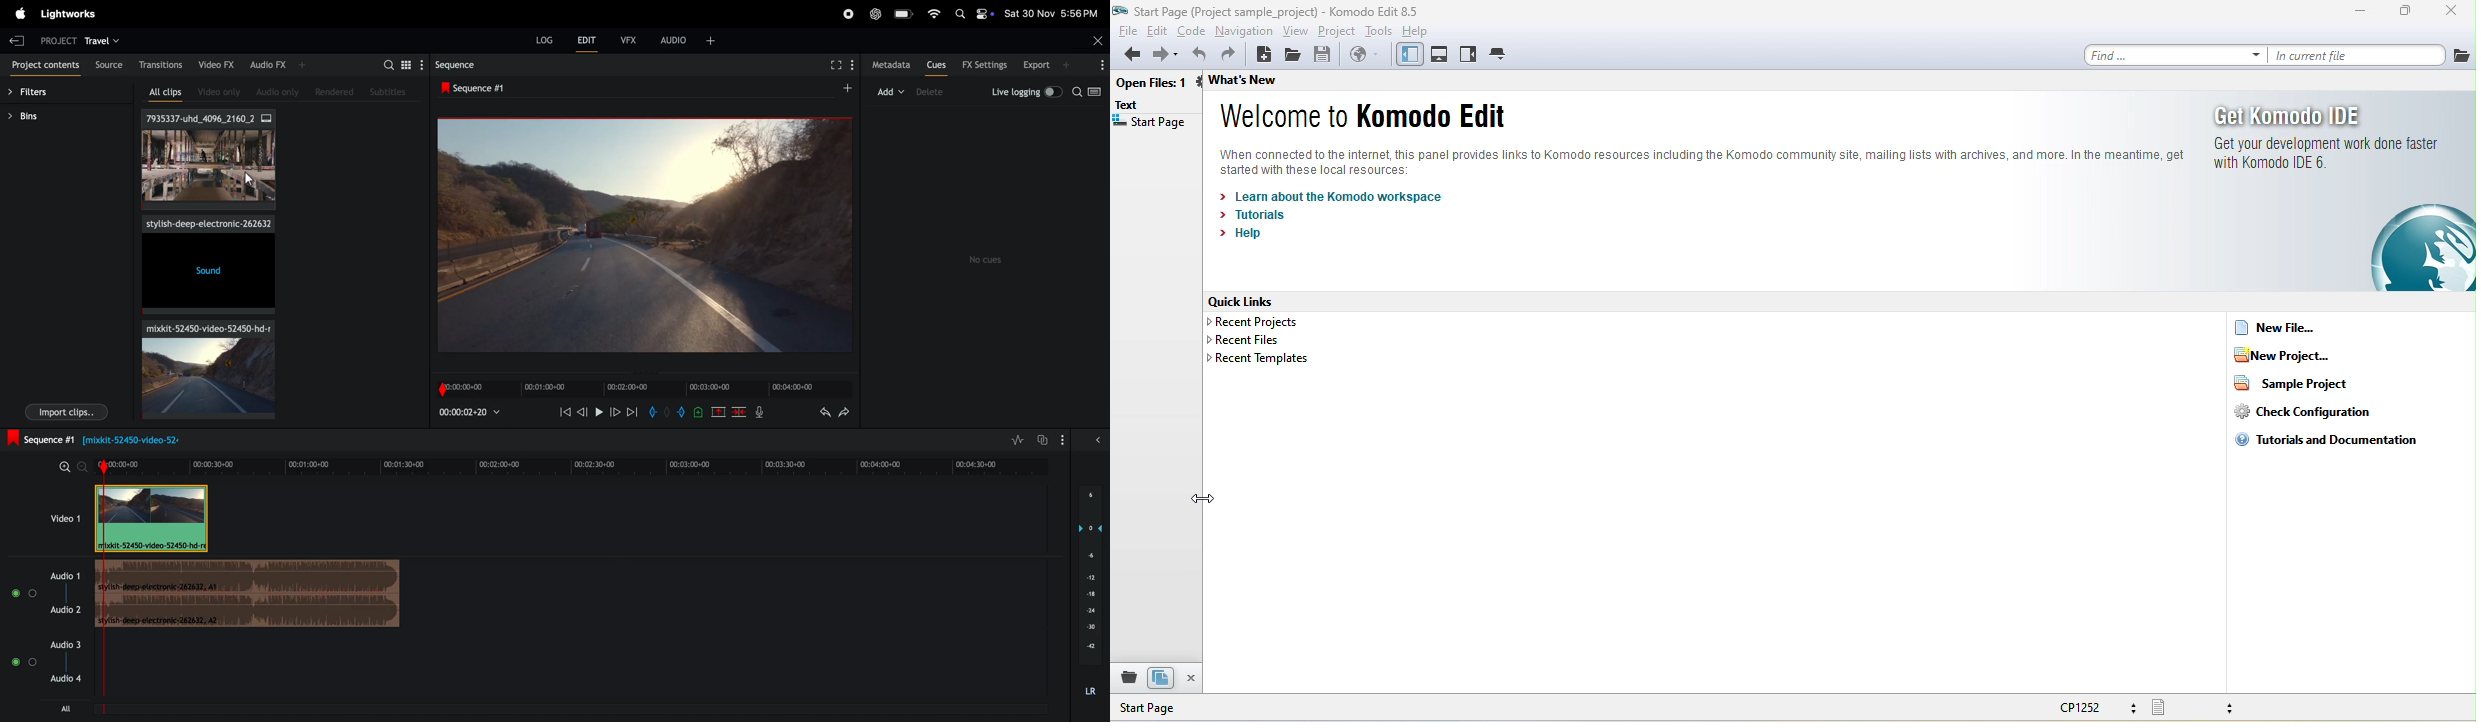 Image resolution: width=2492 pixels, height=728 pixels. What do you see at coordinates (2326, 145) in the screenshot?
I see `get komodo ide` at bounding box center [2326, 145].